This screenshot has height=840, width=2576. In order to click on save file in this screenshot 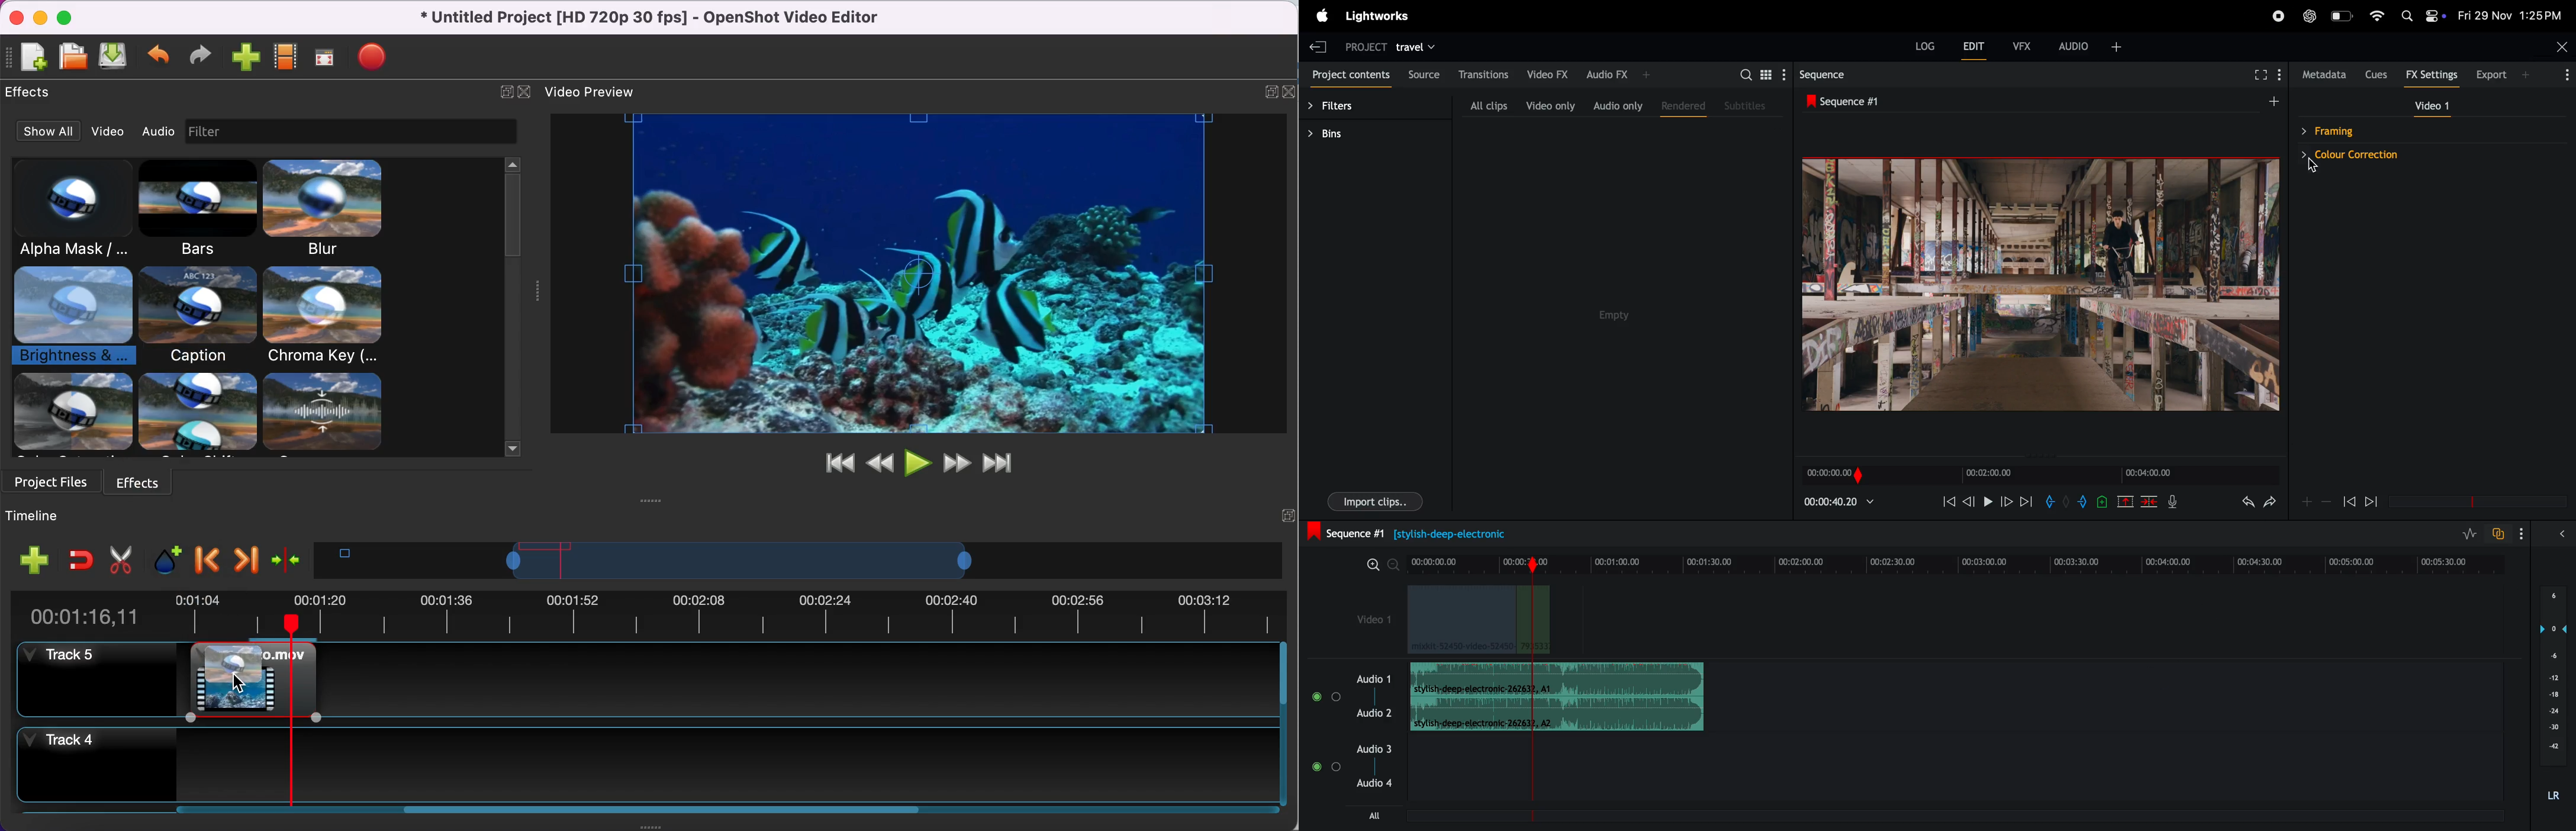, I will do `click(115, 57)`.